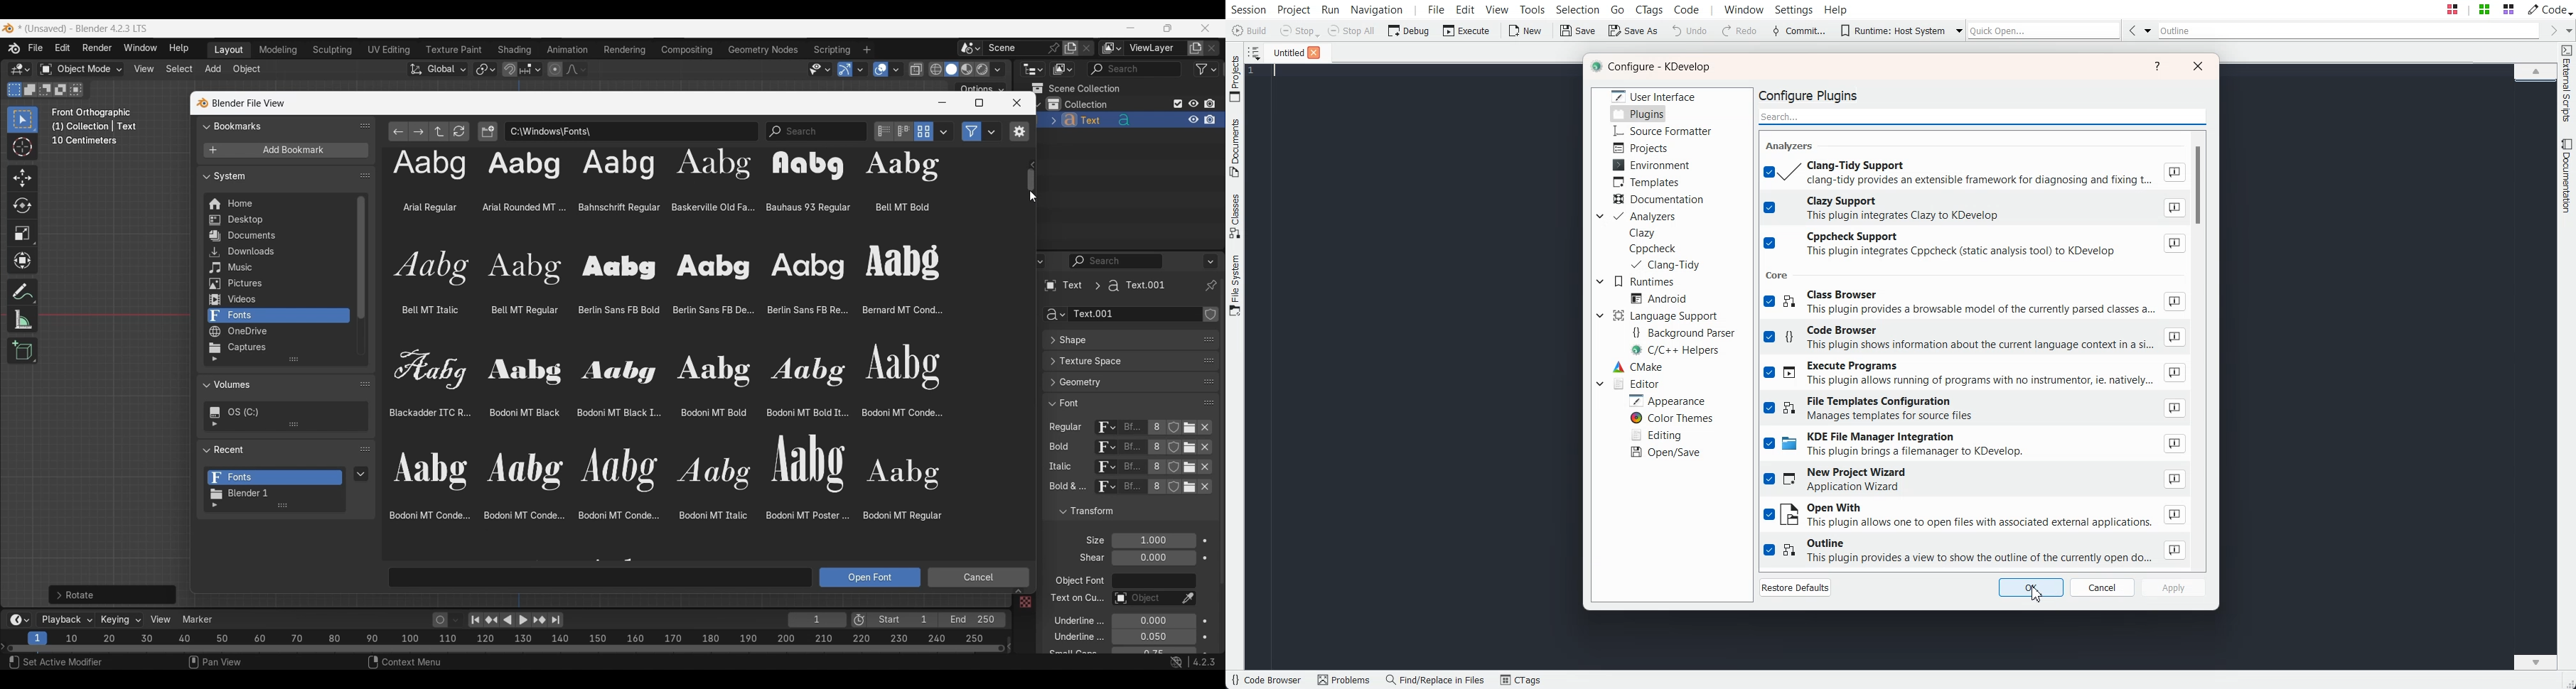  What do you see at coordinates (1643, 233) in the screenshot?
I see `Clazy` at bounding box center [1643, 233].